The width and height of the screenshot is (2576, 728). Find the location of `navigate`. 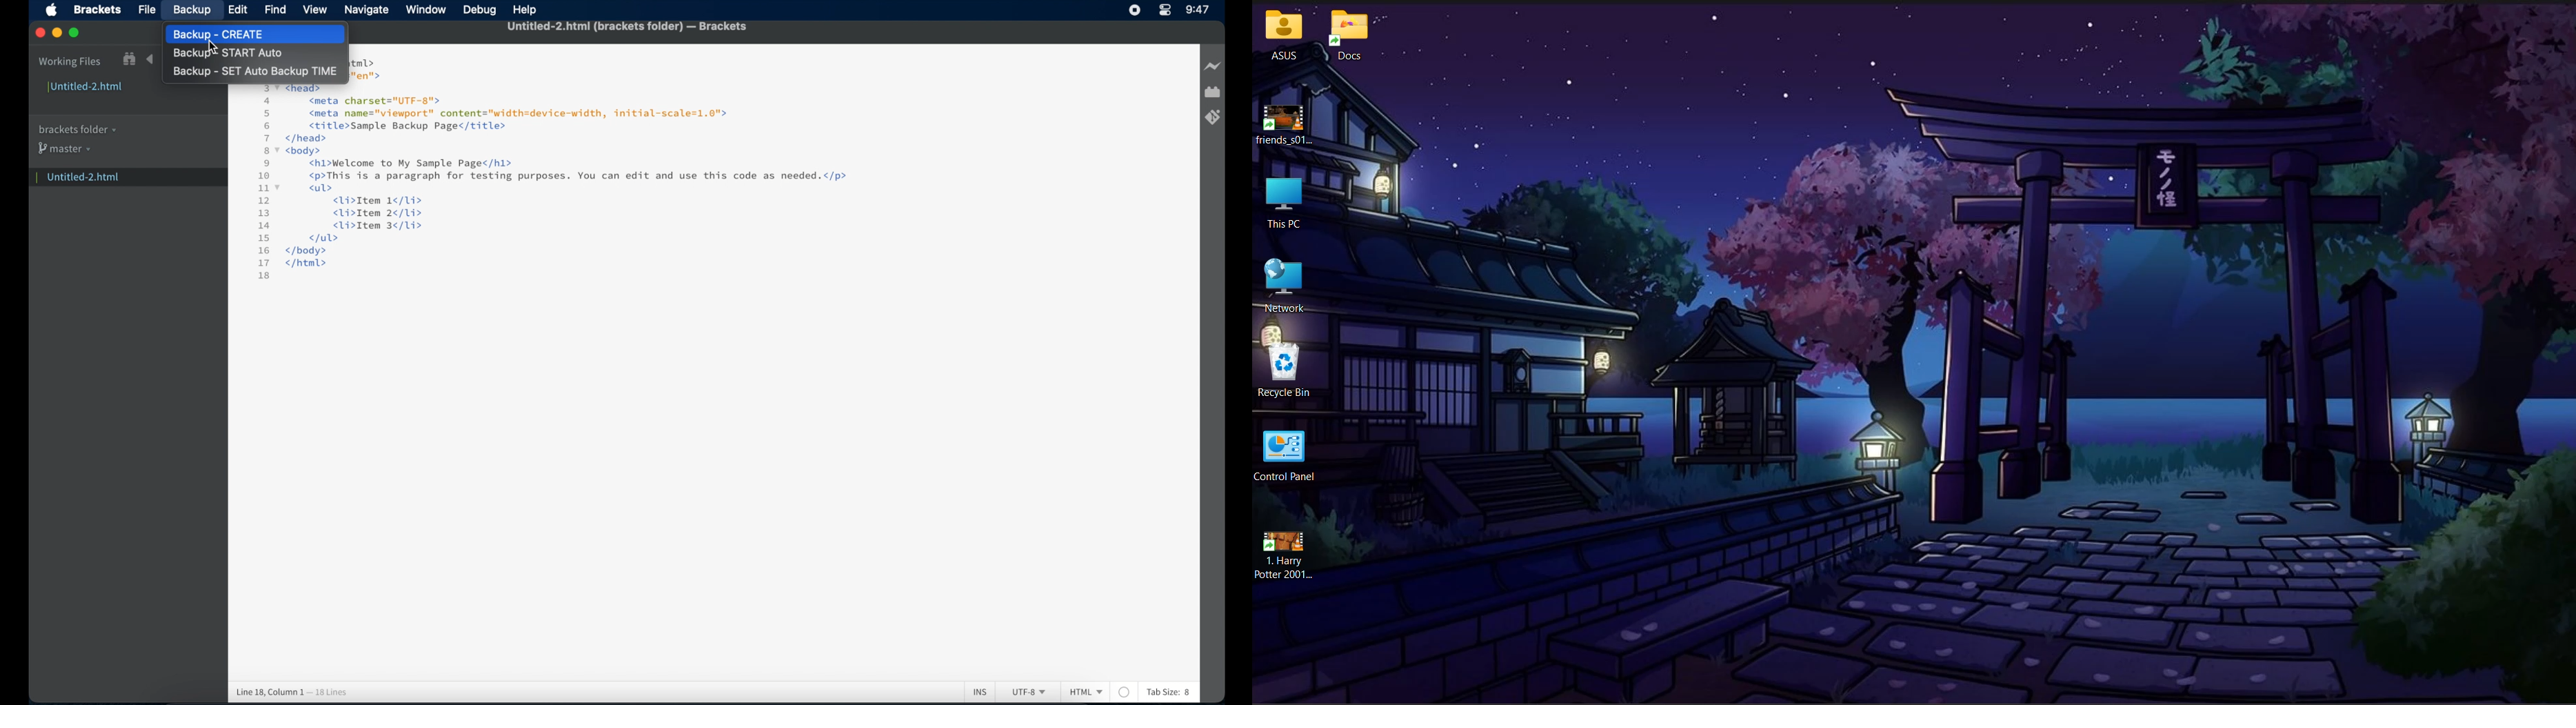

navigate is located at coordinates (367, 11).